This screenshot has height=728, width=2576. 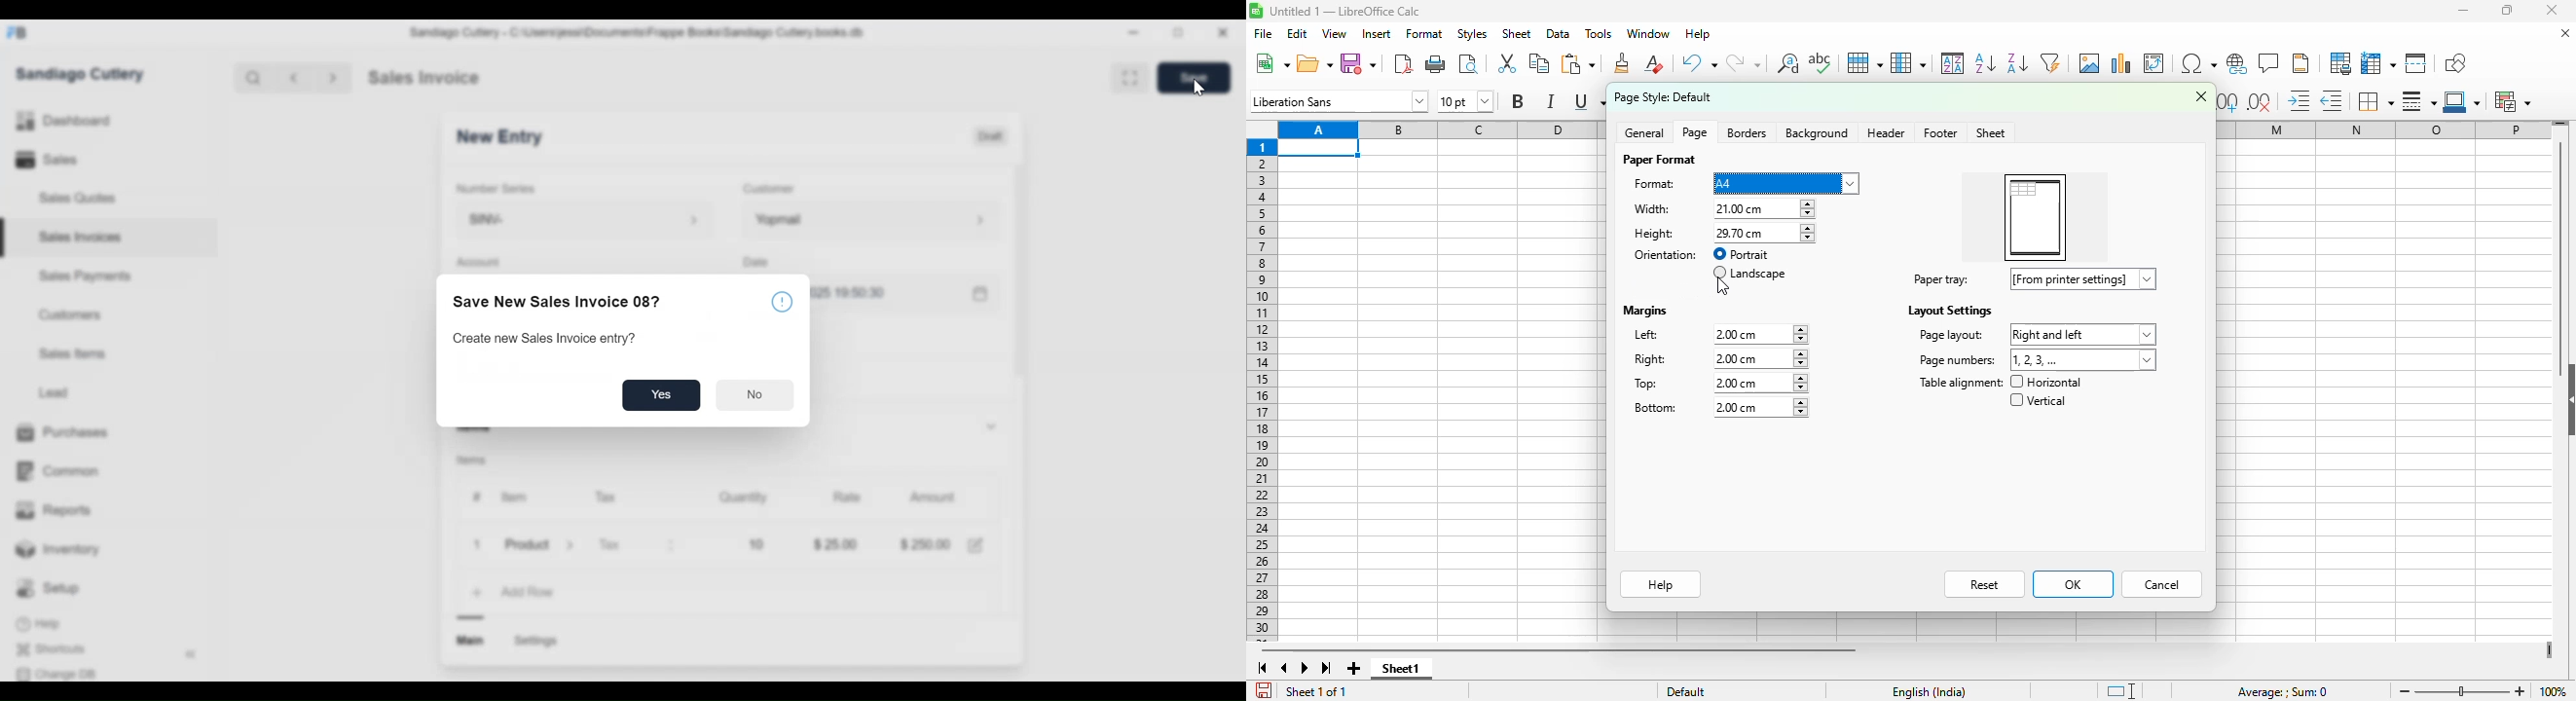 What do you see at coordinates (1908, 63) in the screenshot?
I see `column` at bounding box center [1908, 63].